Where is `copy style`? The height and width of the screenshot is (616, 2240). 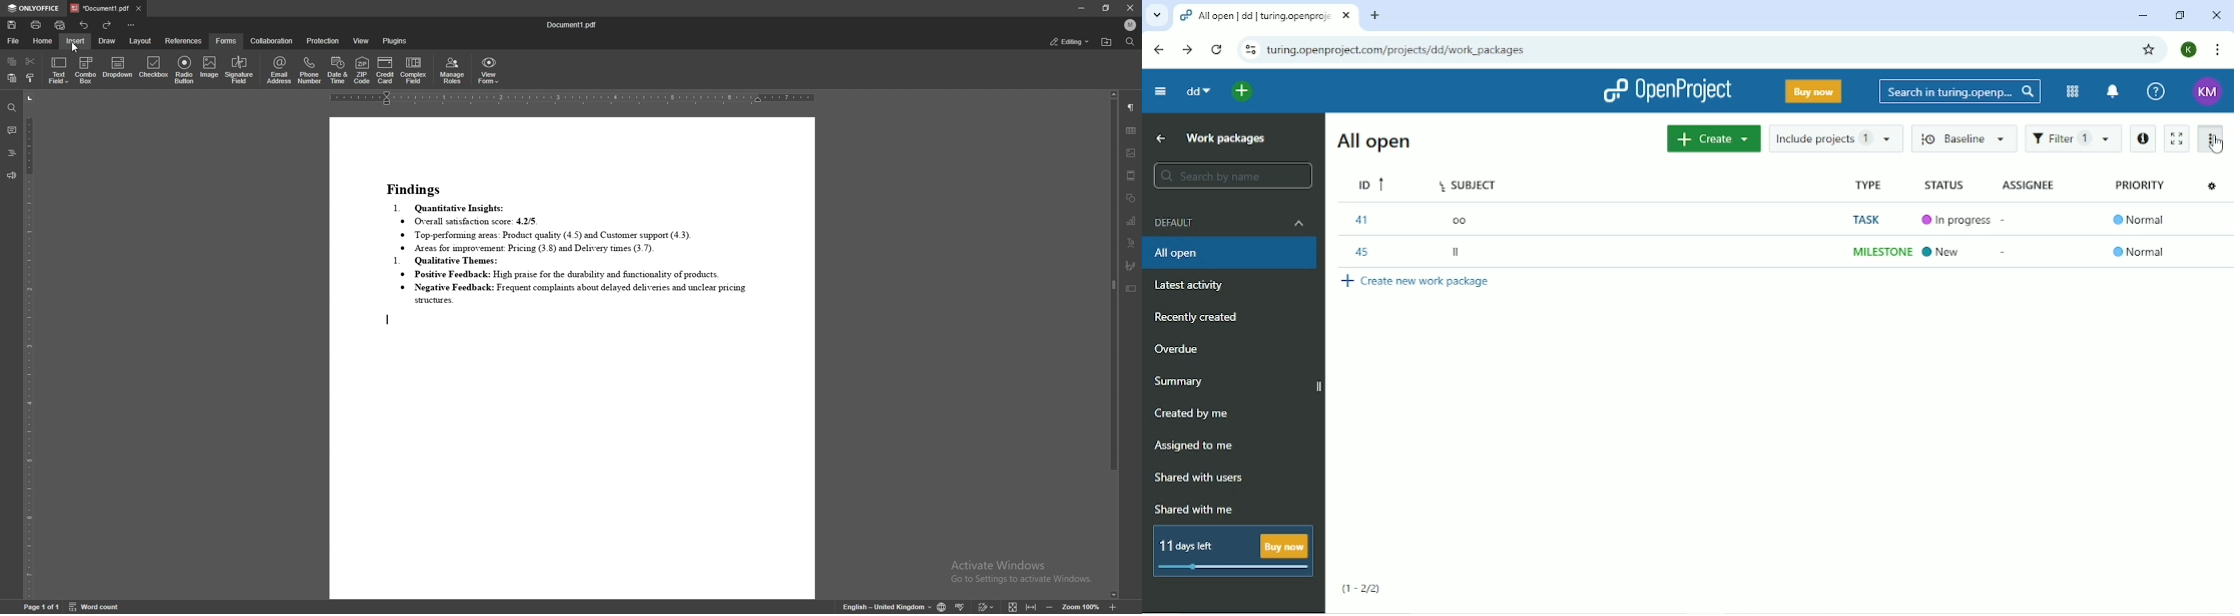
copy style is located at coordinates (30, 79).